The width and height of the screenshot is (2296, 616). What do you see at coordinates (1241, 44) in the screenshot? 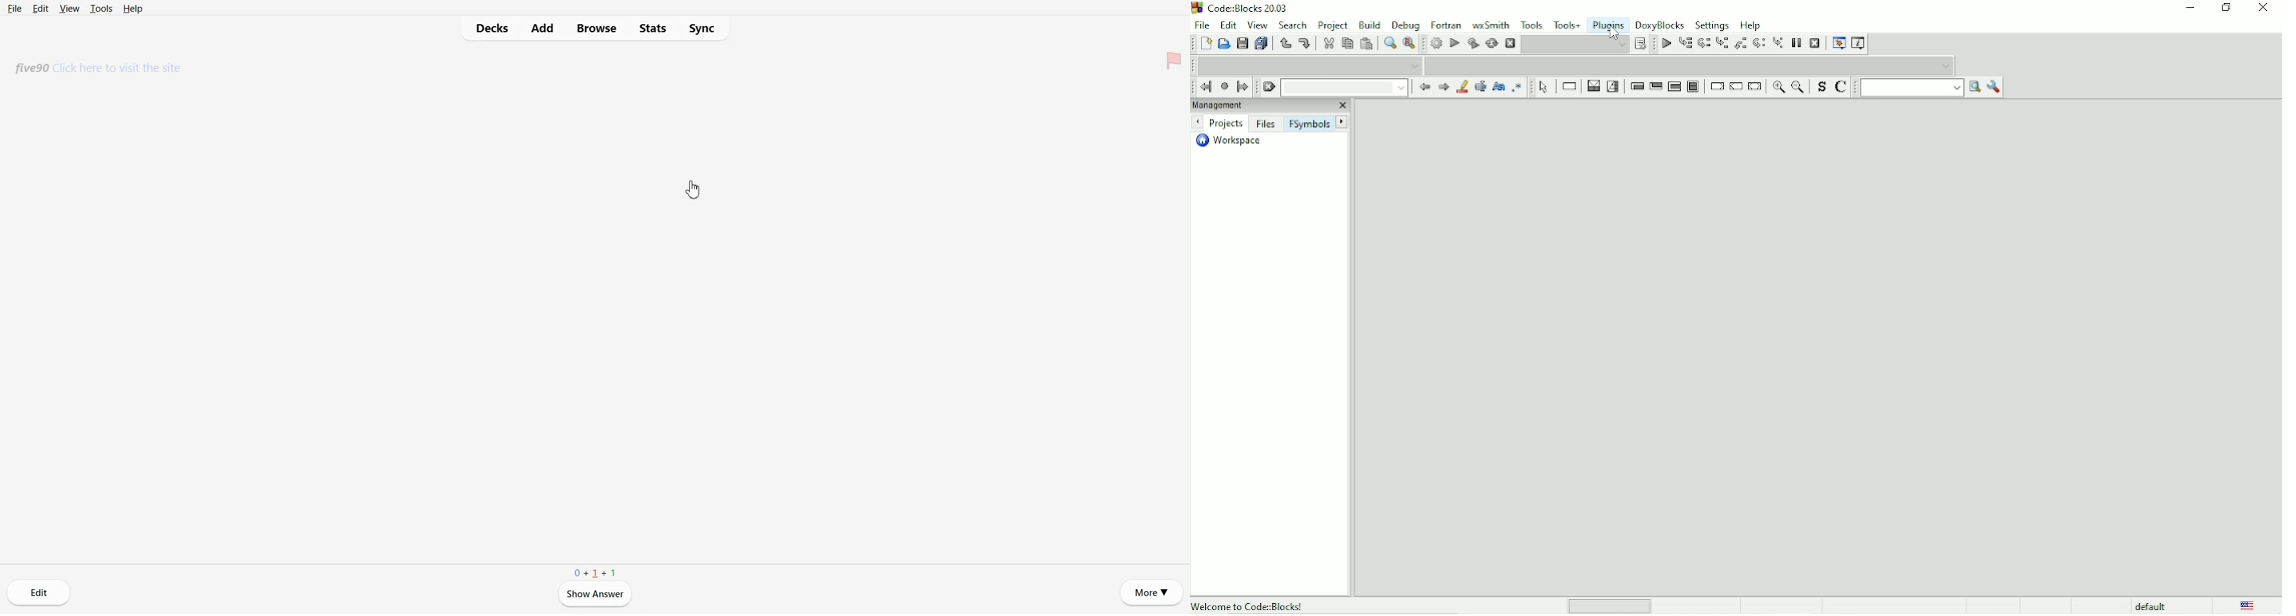
I see `Save` at bounding box center [1241, 44].